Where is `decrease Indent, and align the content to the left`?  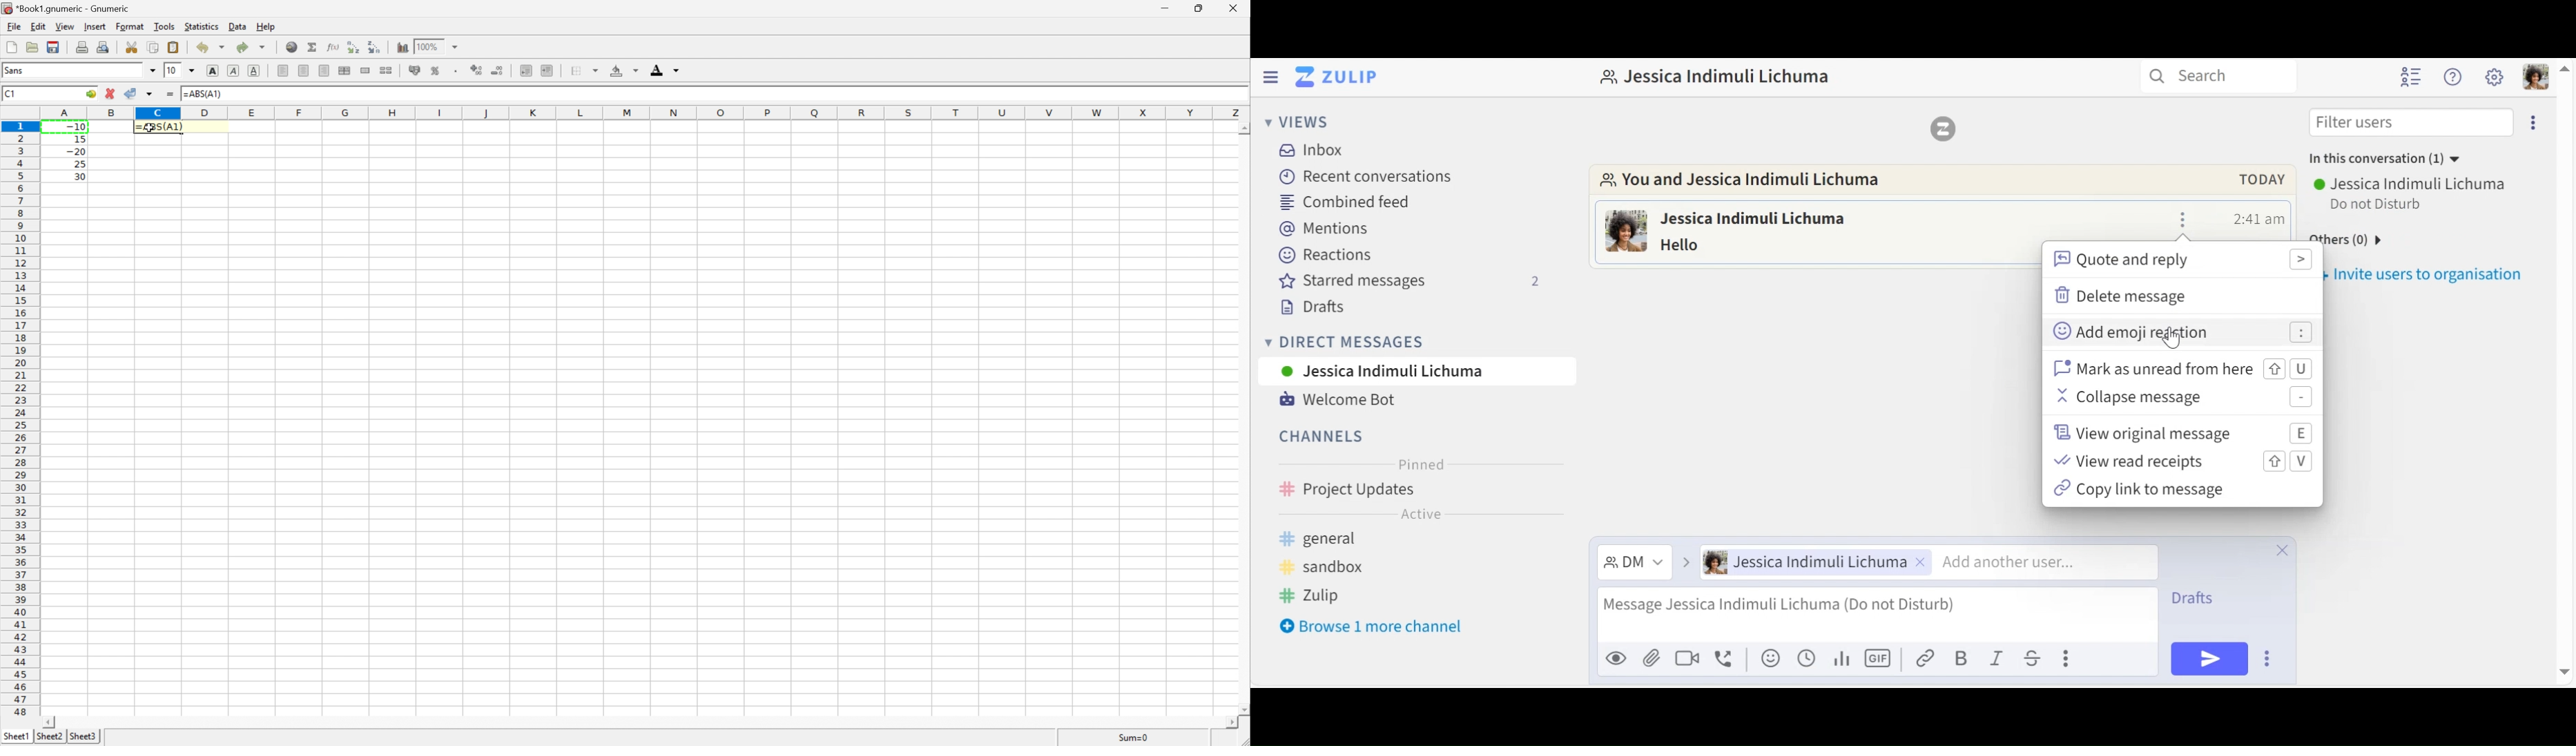
decrease Indent, and align the content to the left is located at coordinates (525, 70).